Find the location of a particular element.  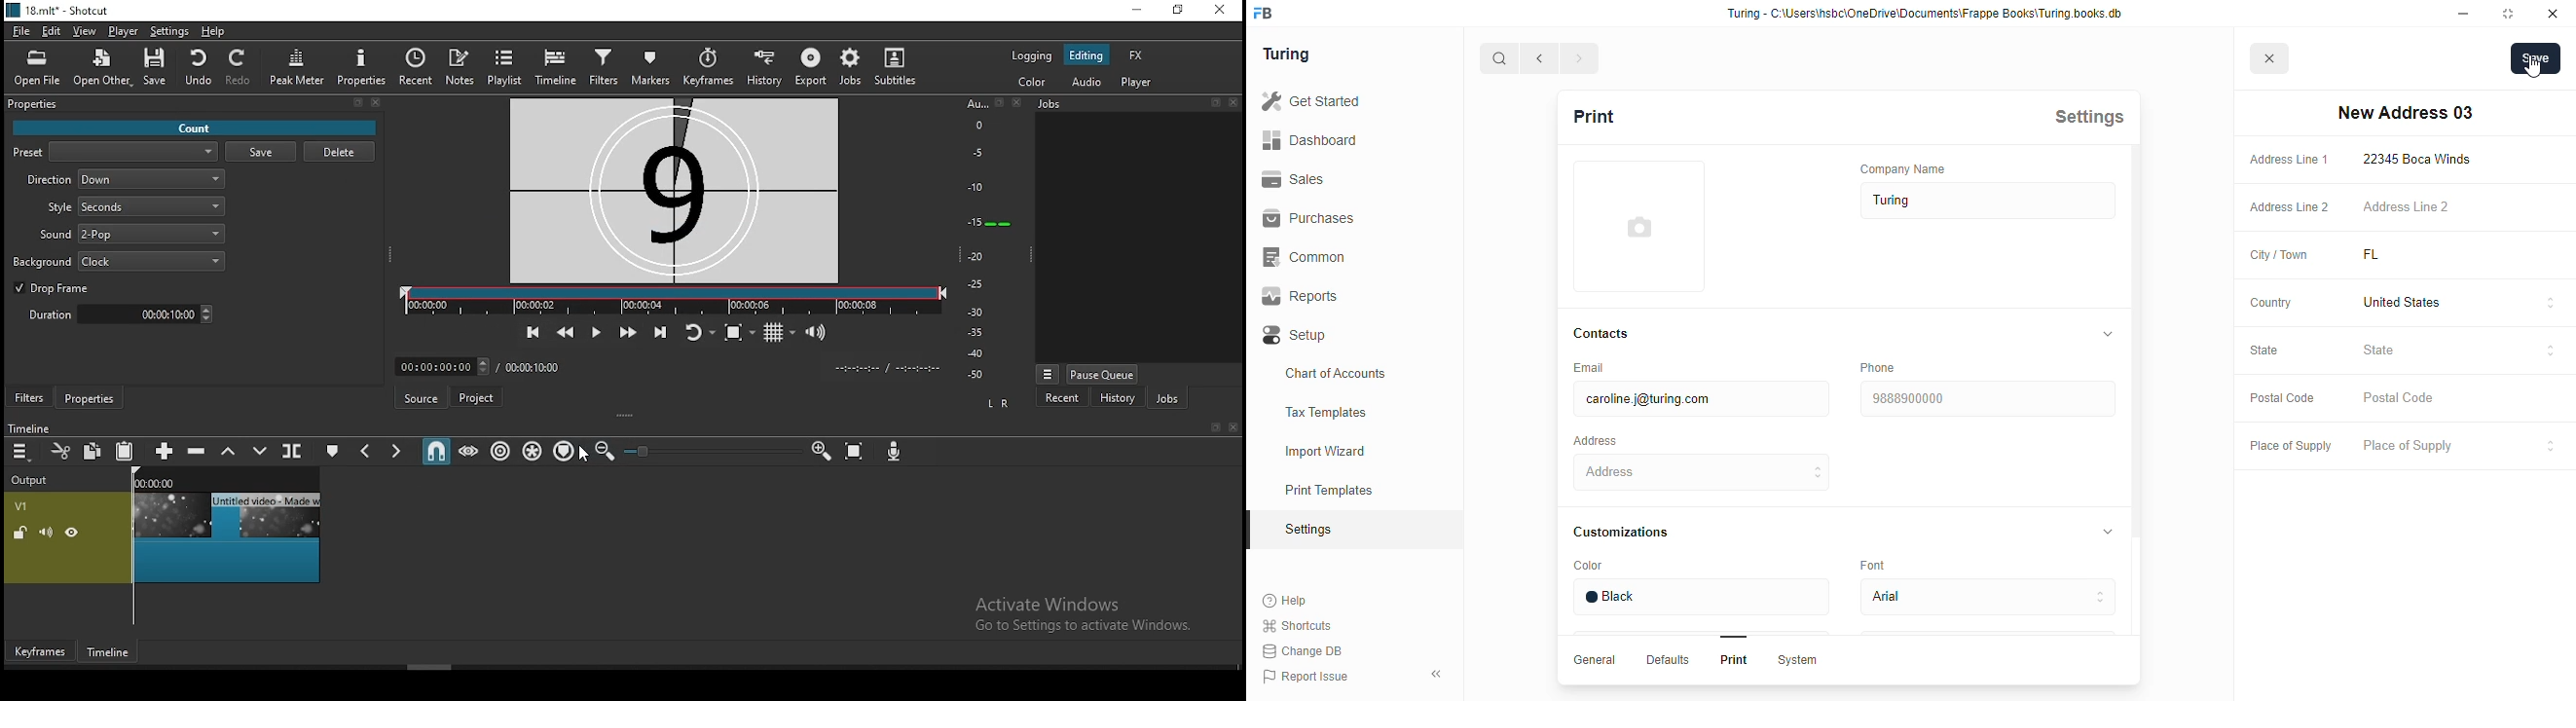

filters is located at coordinates (602, 68).